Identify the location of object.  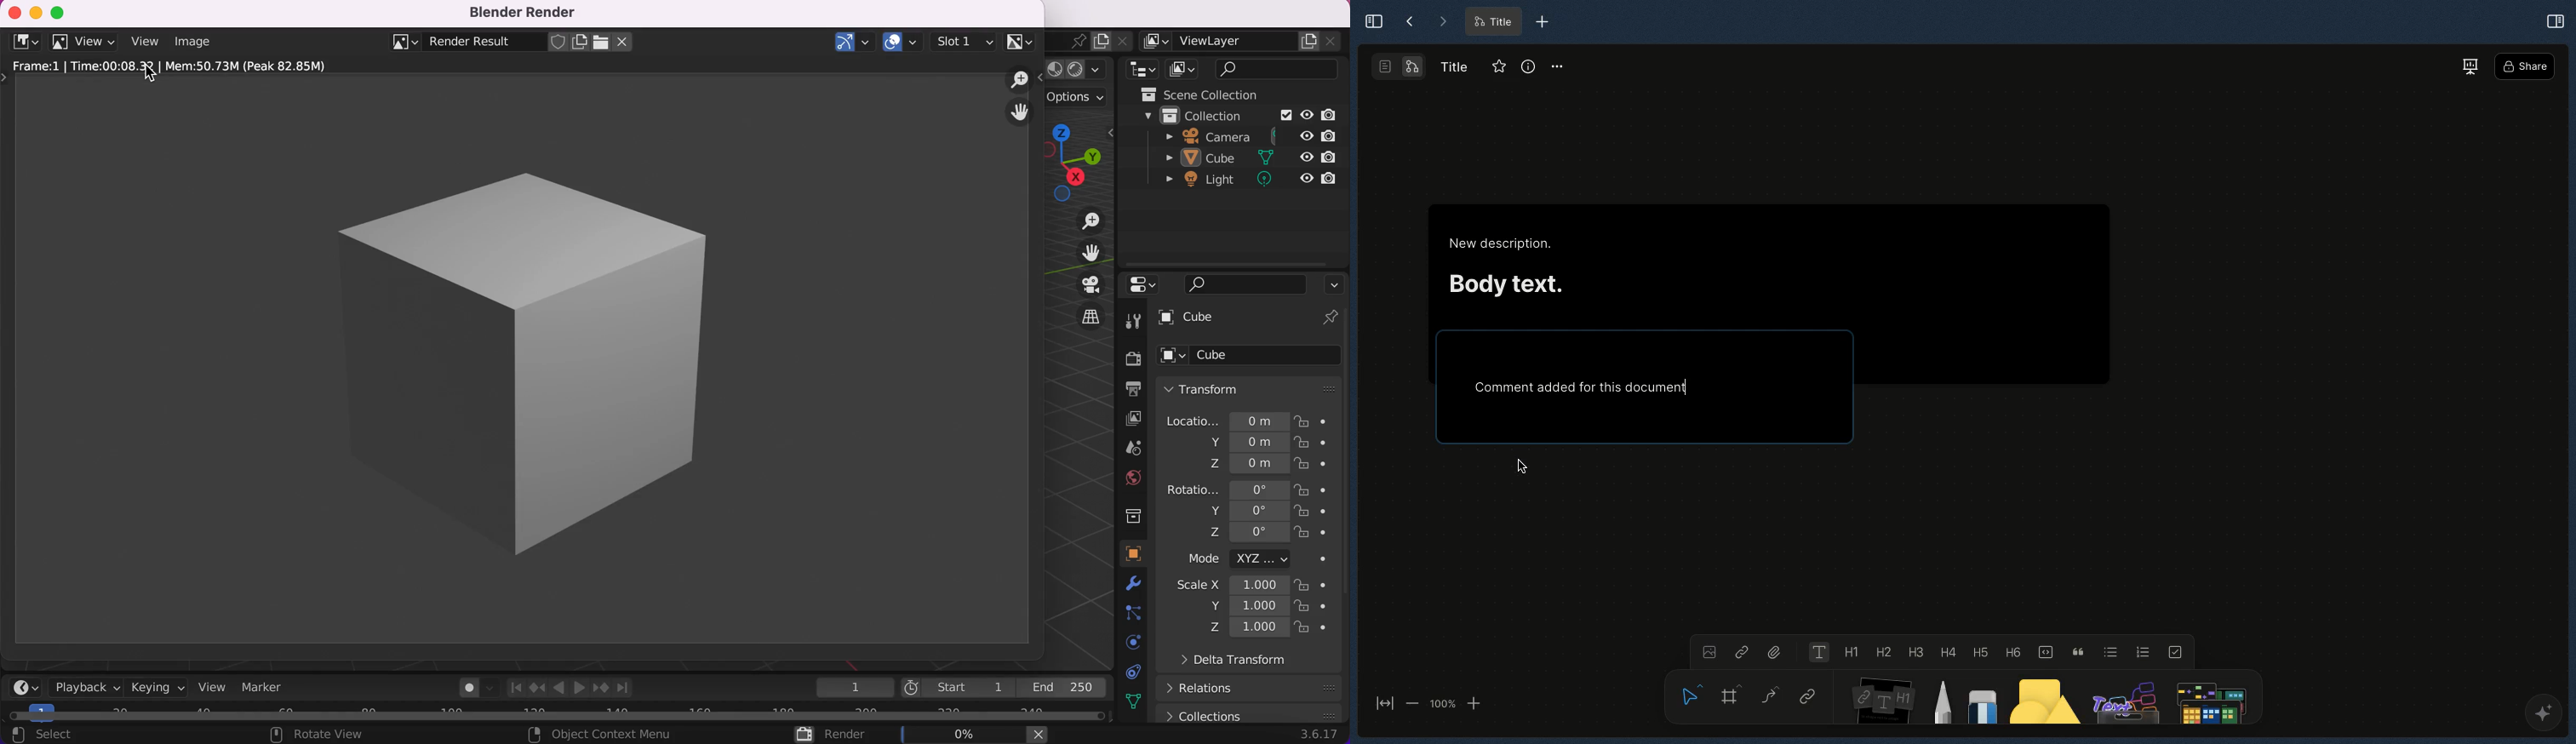
(1122, 554).